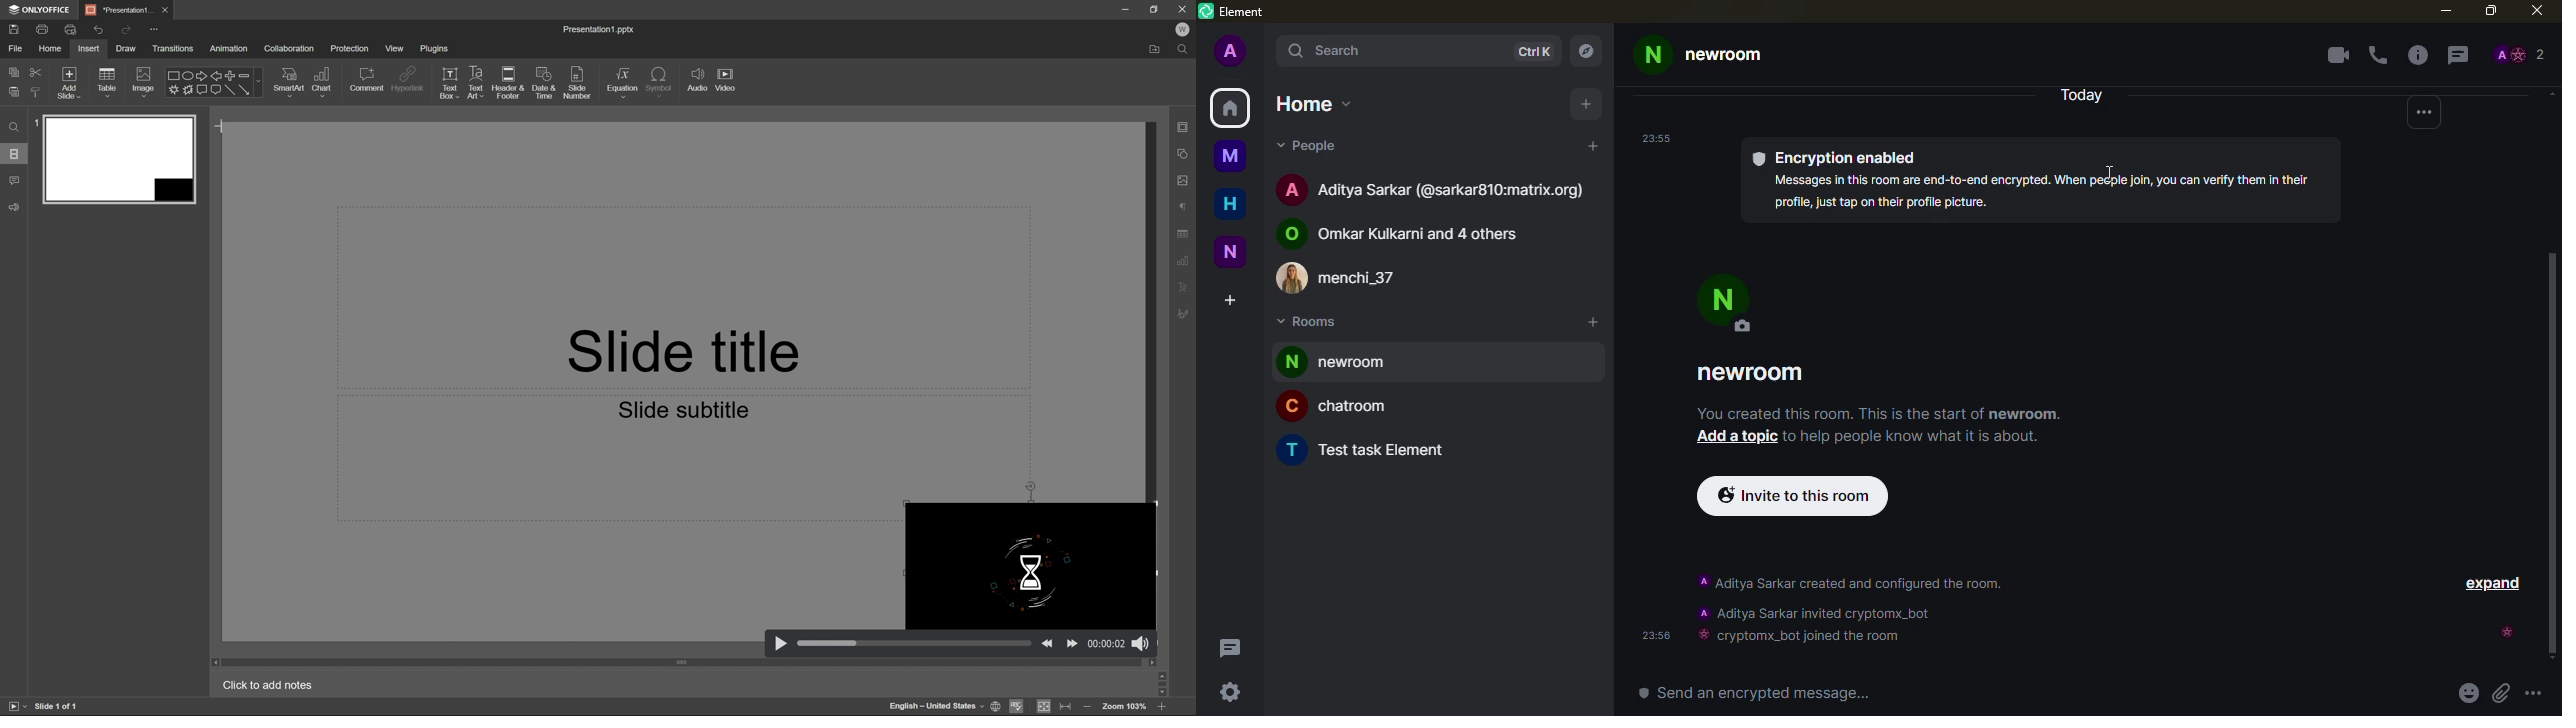  What do you see at coordinates (699, 80) in the screenshot?
I see `audio` at bounding box center [699, 80].